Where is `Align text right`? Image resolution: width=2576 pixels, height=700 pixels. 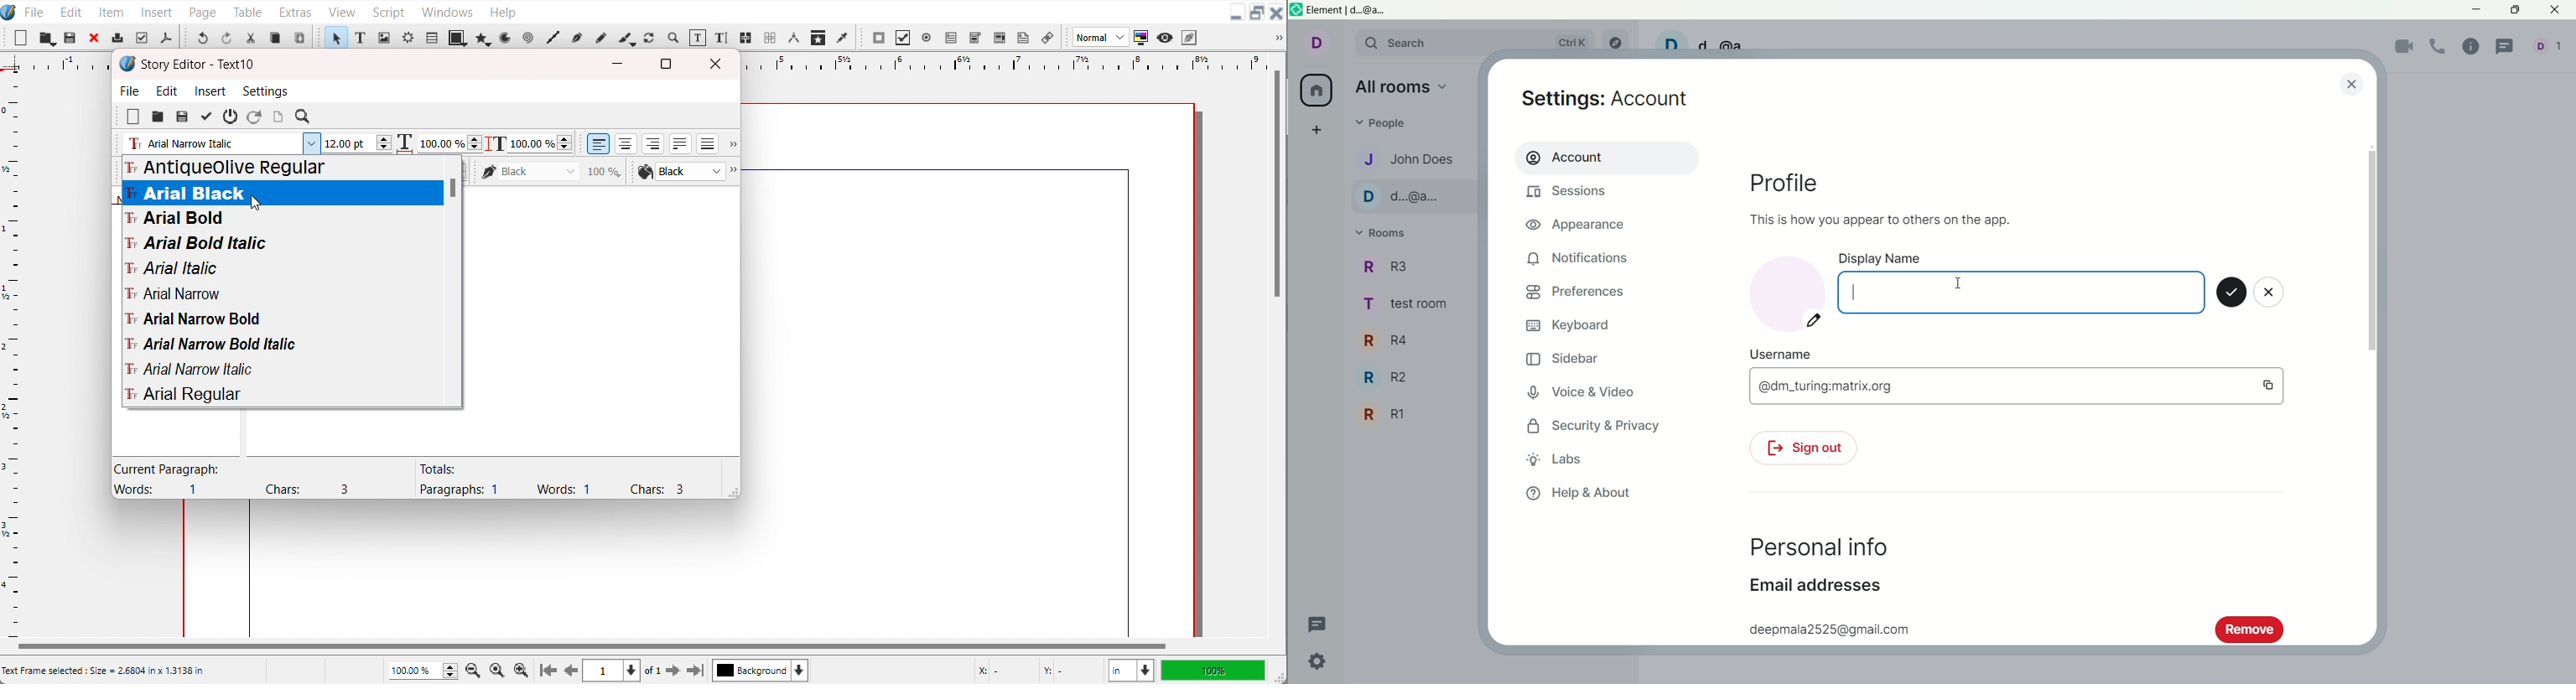
Align text right is located at coordinates (653, 143).